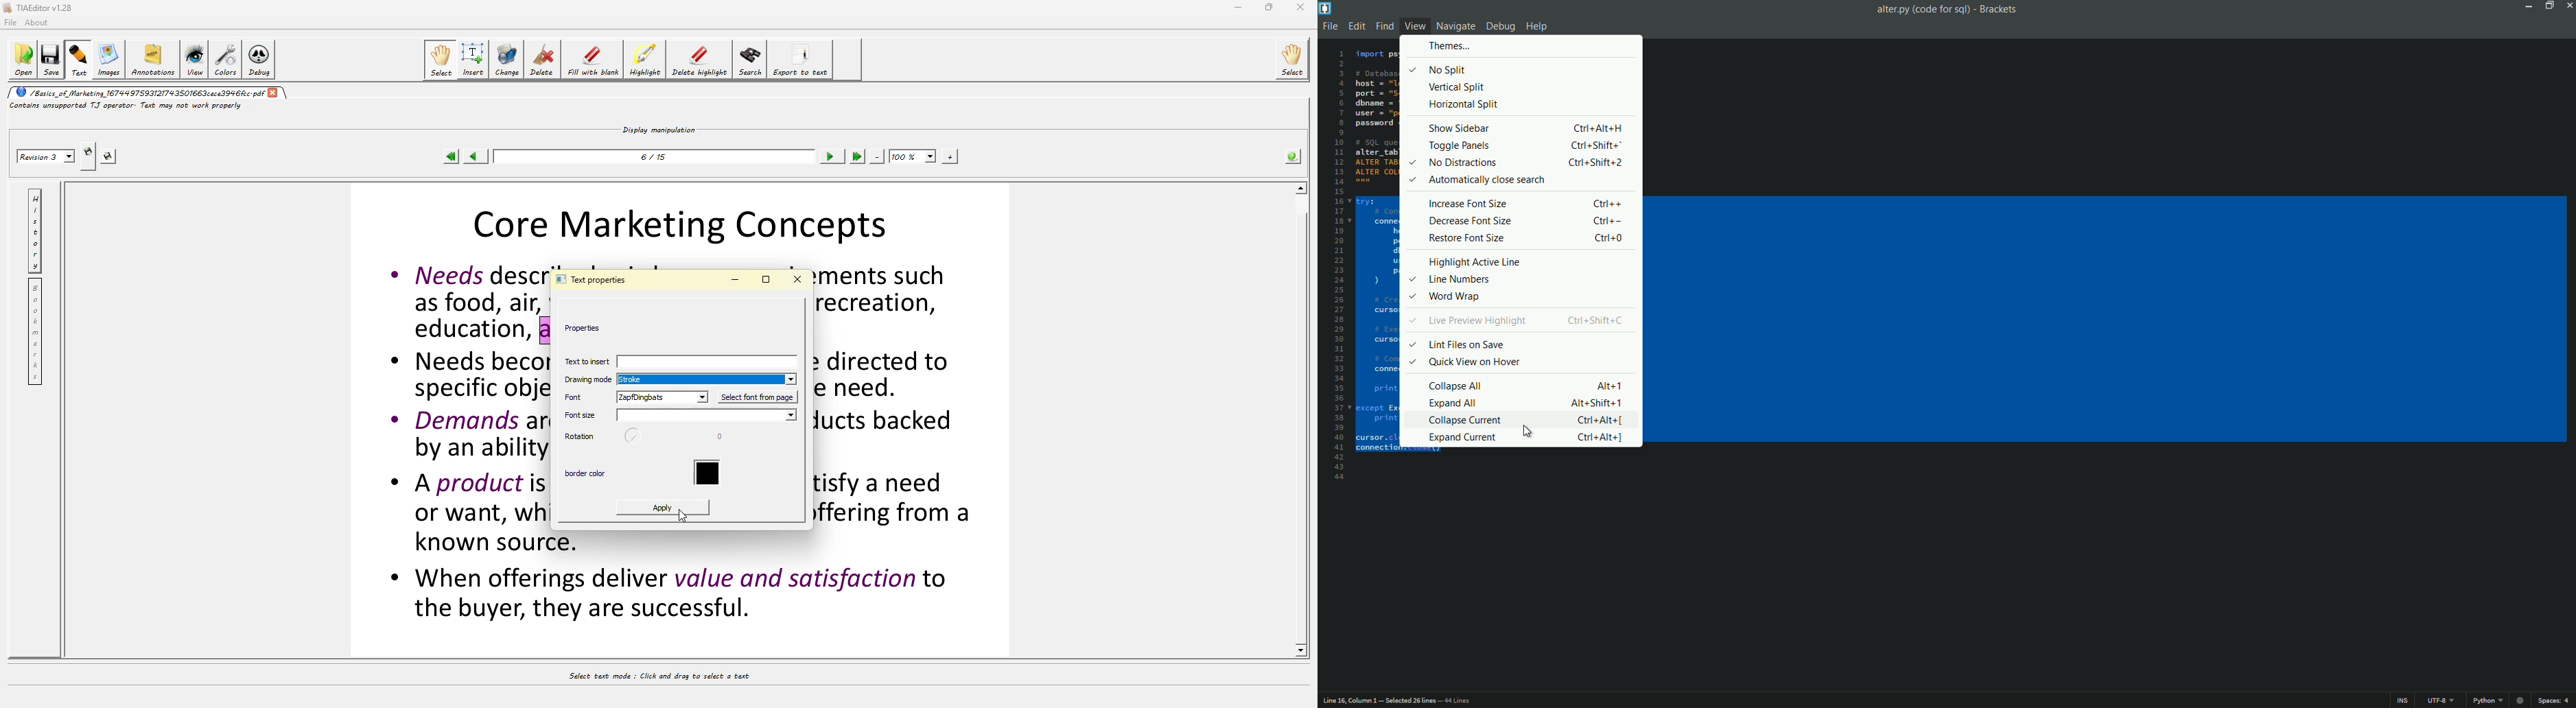 The image size is (2576, 728). Describe the element at coordinates (1611, 238) in the screenshot. I see `keyboard shortcut` at that location.